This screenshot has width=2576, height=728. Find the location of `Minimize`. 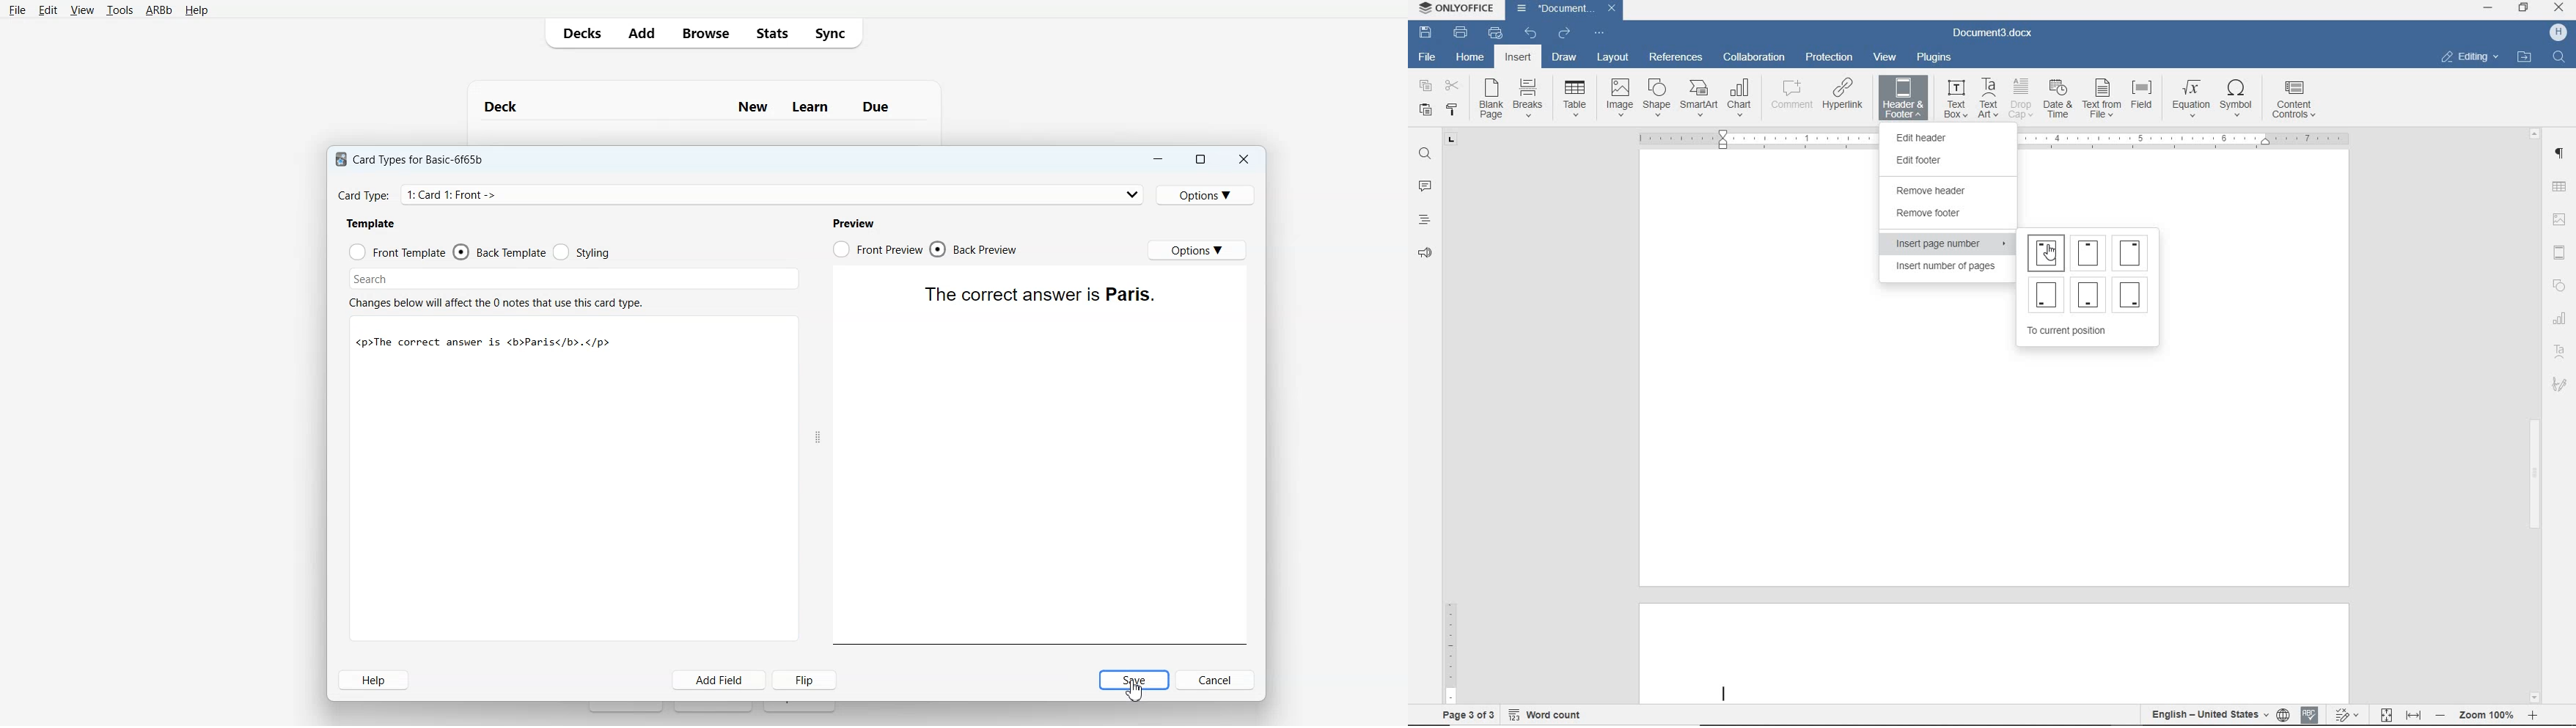

Minimize is located at coordinates (1159, 158).